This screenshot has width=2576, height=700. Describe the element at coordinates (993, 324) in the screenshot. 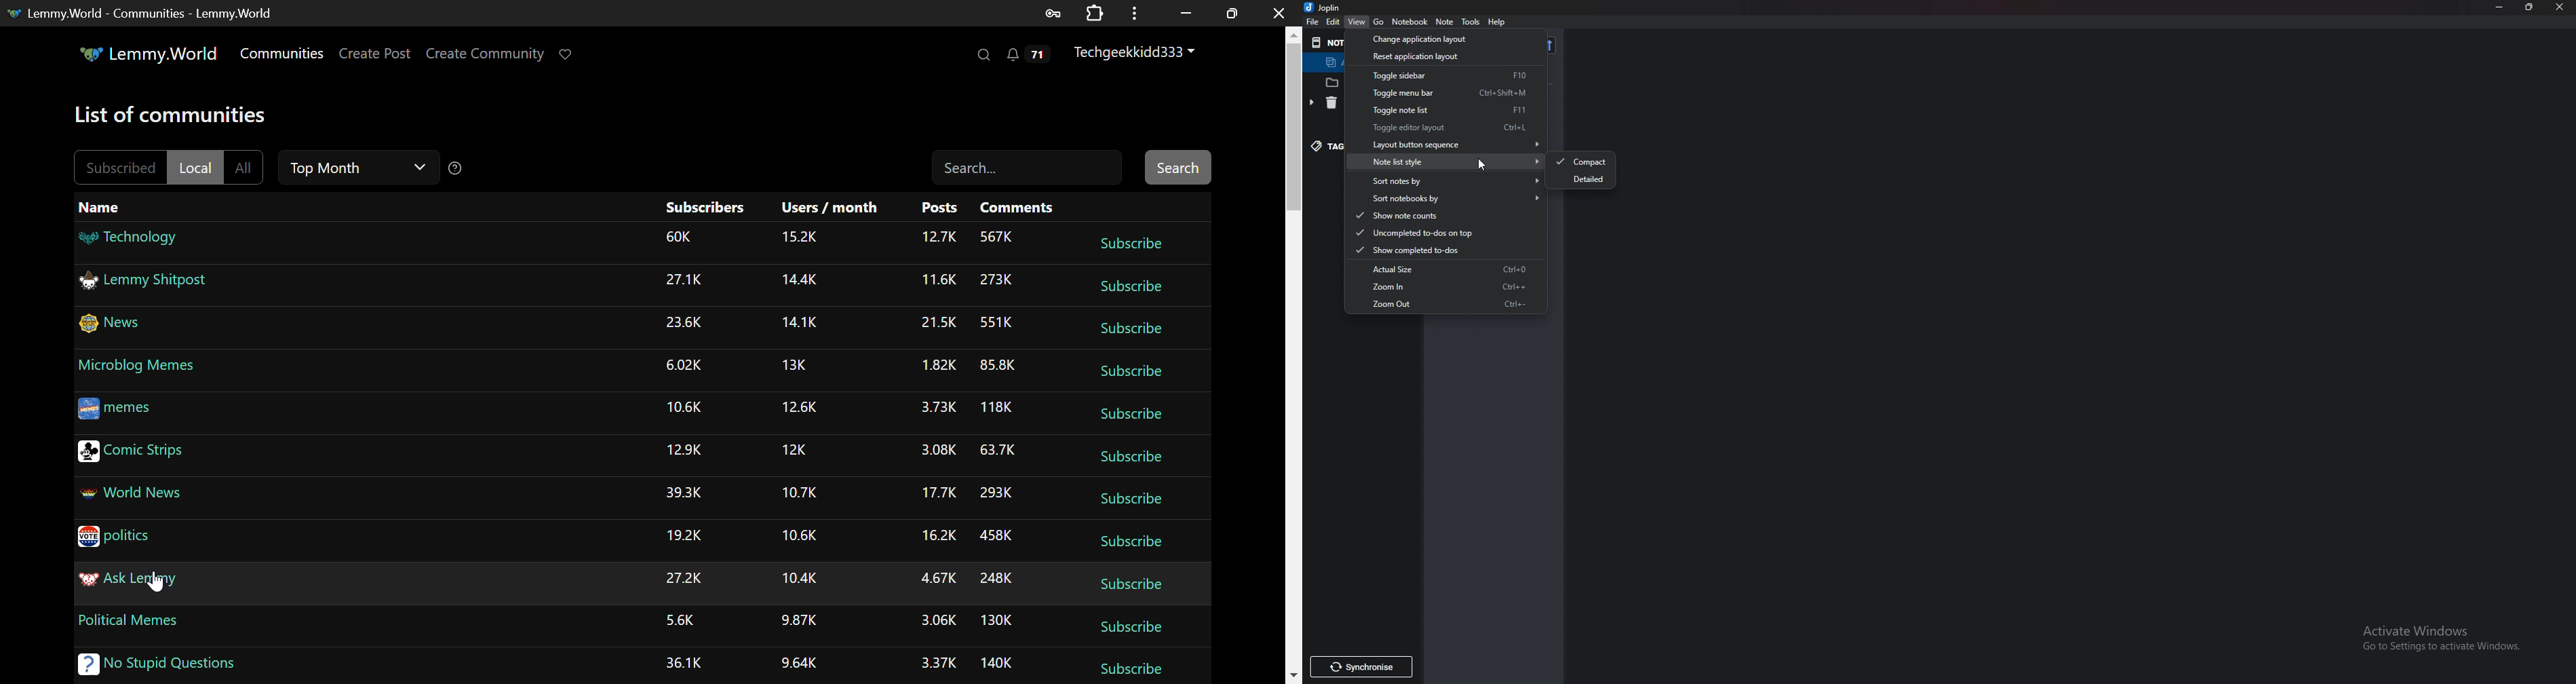

I see `Amount` at that location.